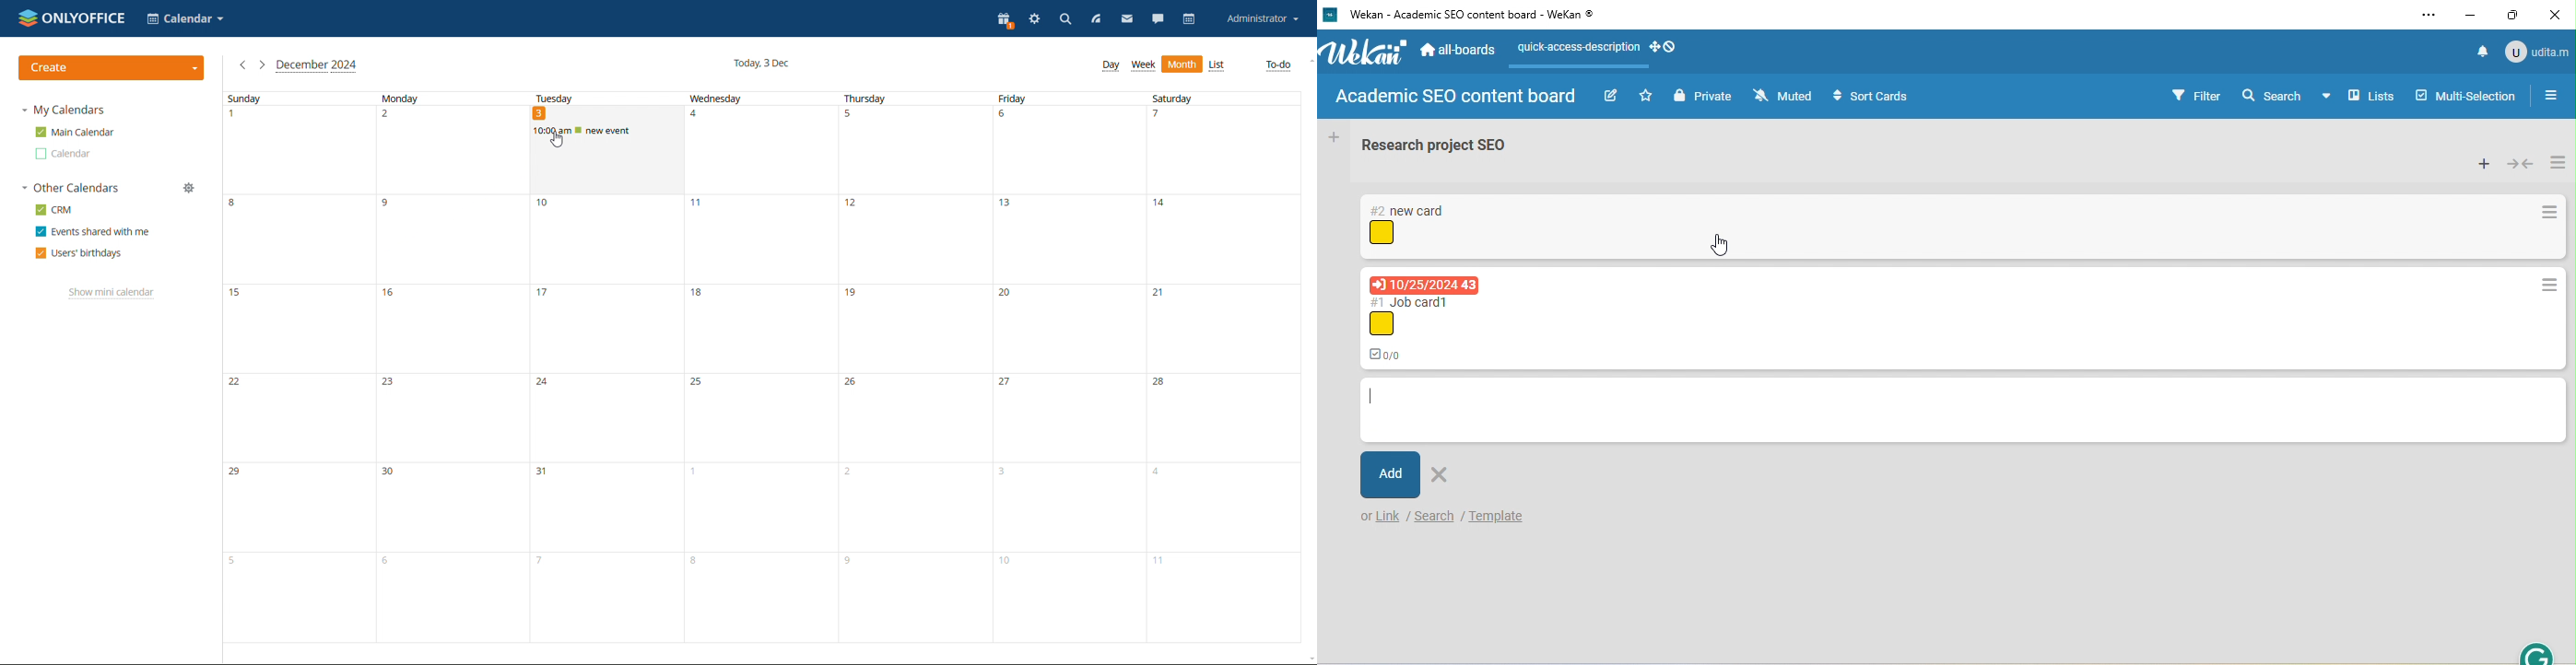  Describe the element at coordinates (1721, 244) in the screenshot. I see `cursor` at that location.